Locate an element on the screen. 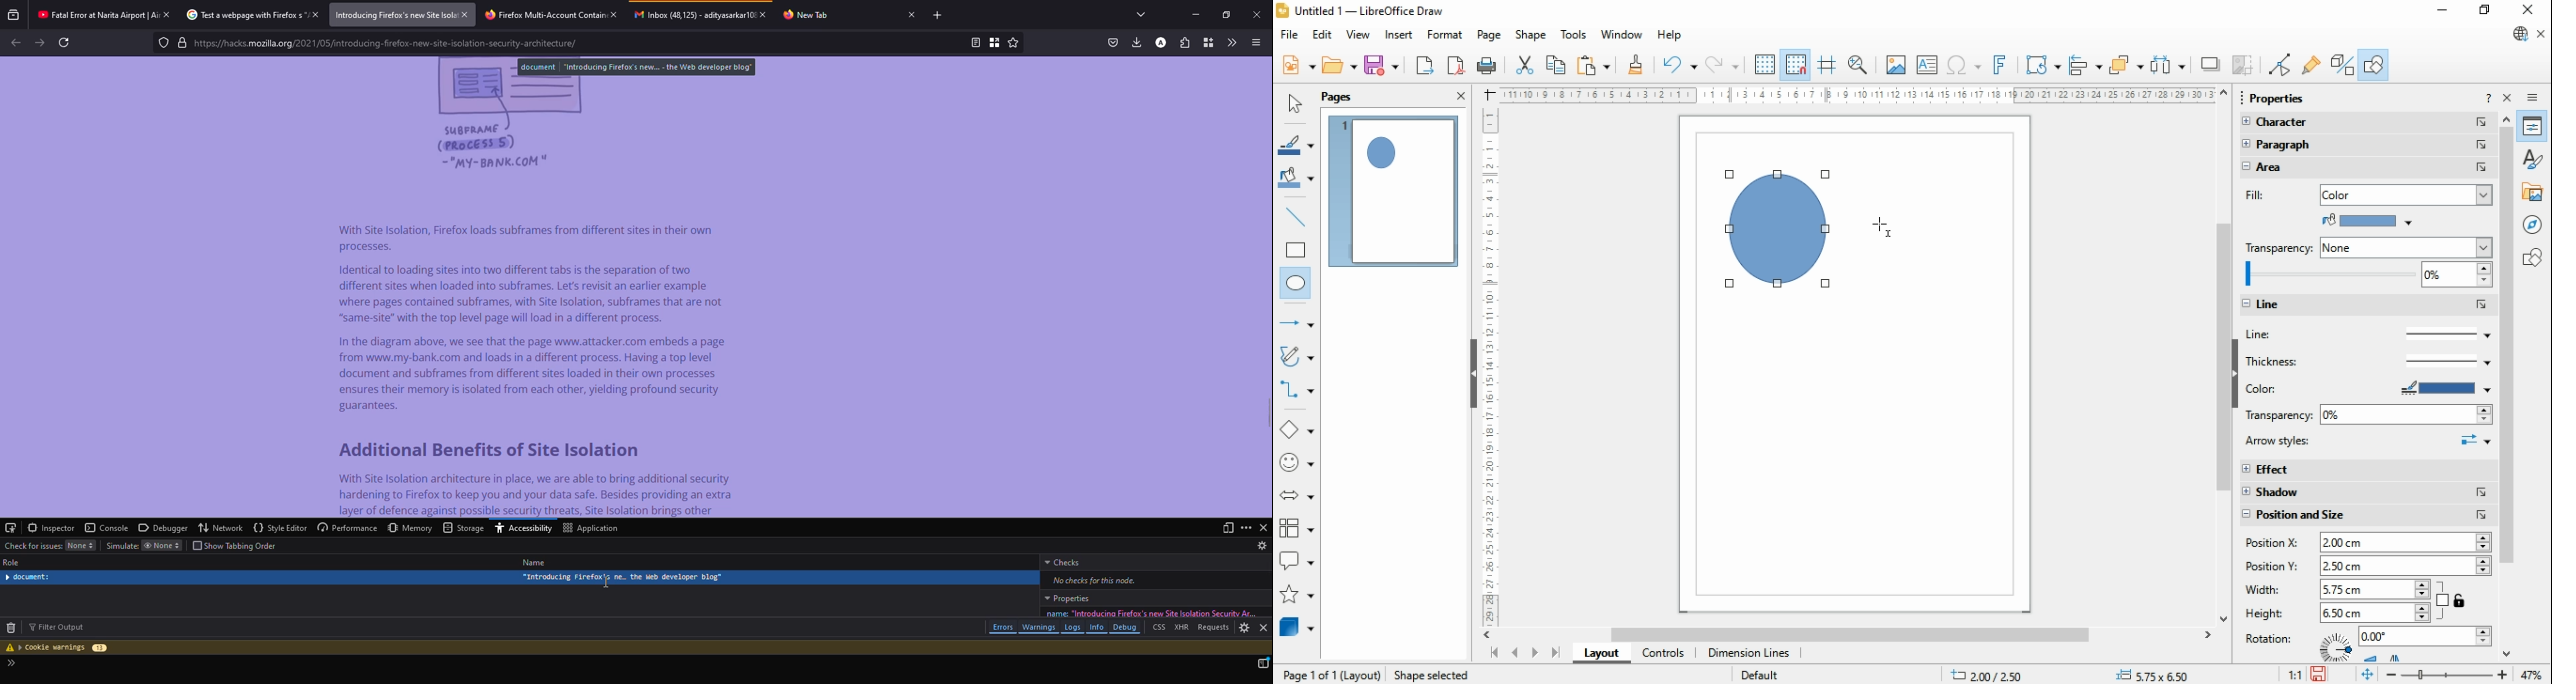 The image size is (2576, 700). close is located at coordinates (466, 14).